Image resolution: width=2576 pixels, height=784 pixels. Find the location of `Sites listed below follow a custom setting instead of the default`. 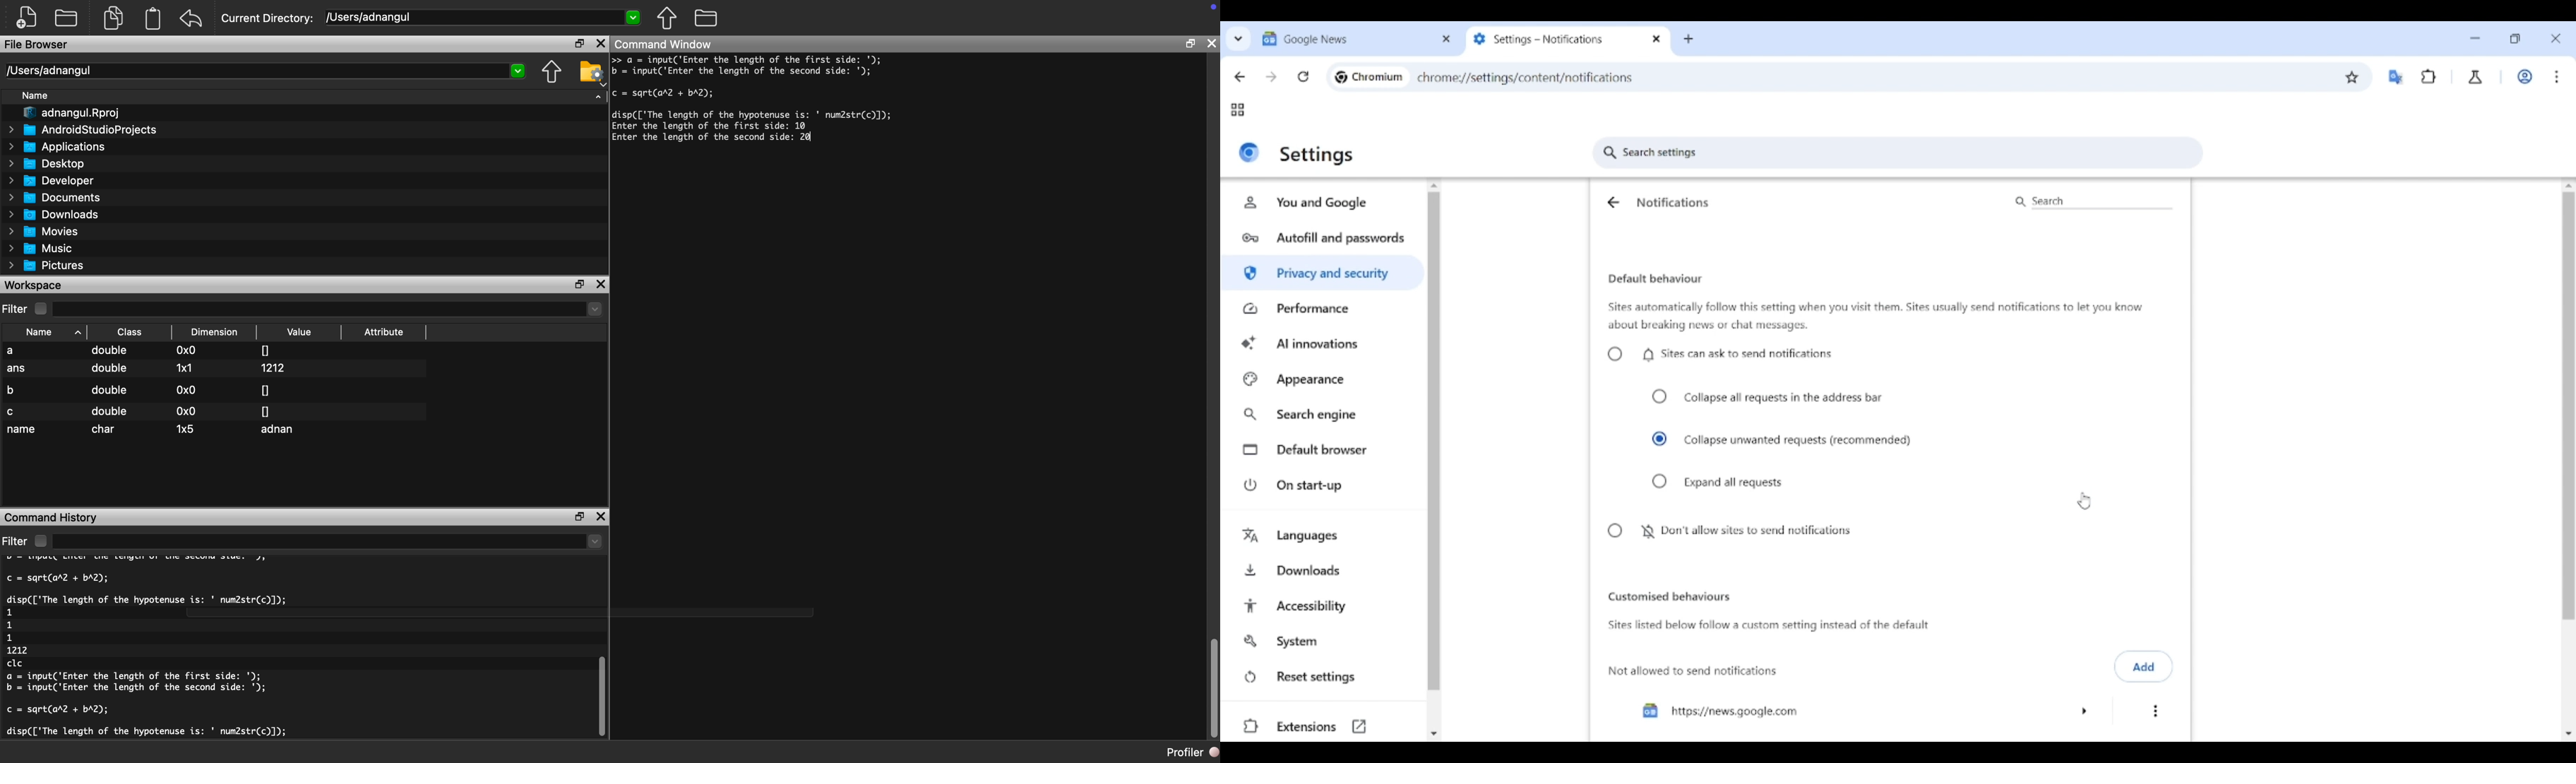

Sites listed below follow a custom setting instead of the default is located at coordinates (1767, 626).